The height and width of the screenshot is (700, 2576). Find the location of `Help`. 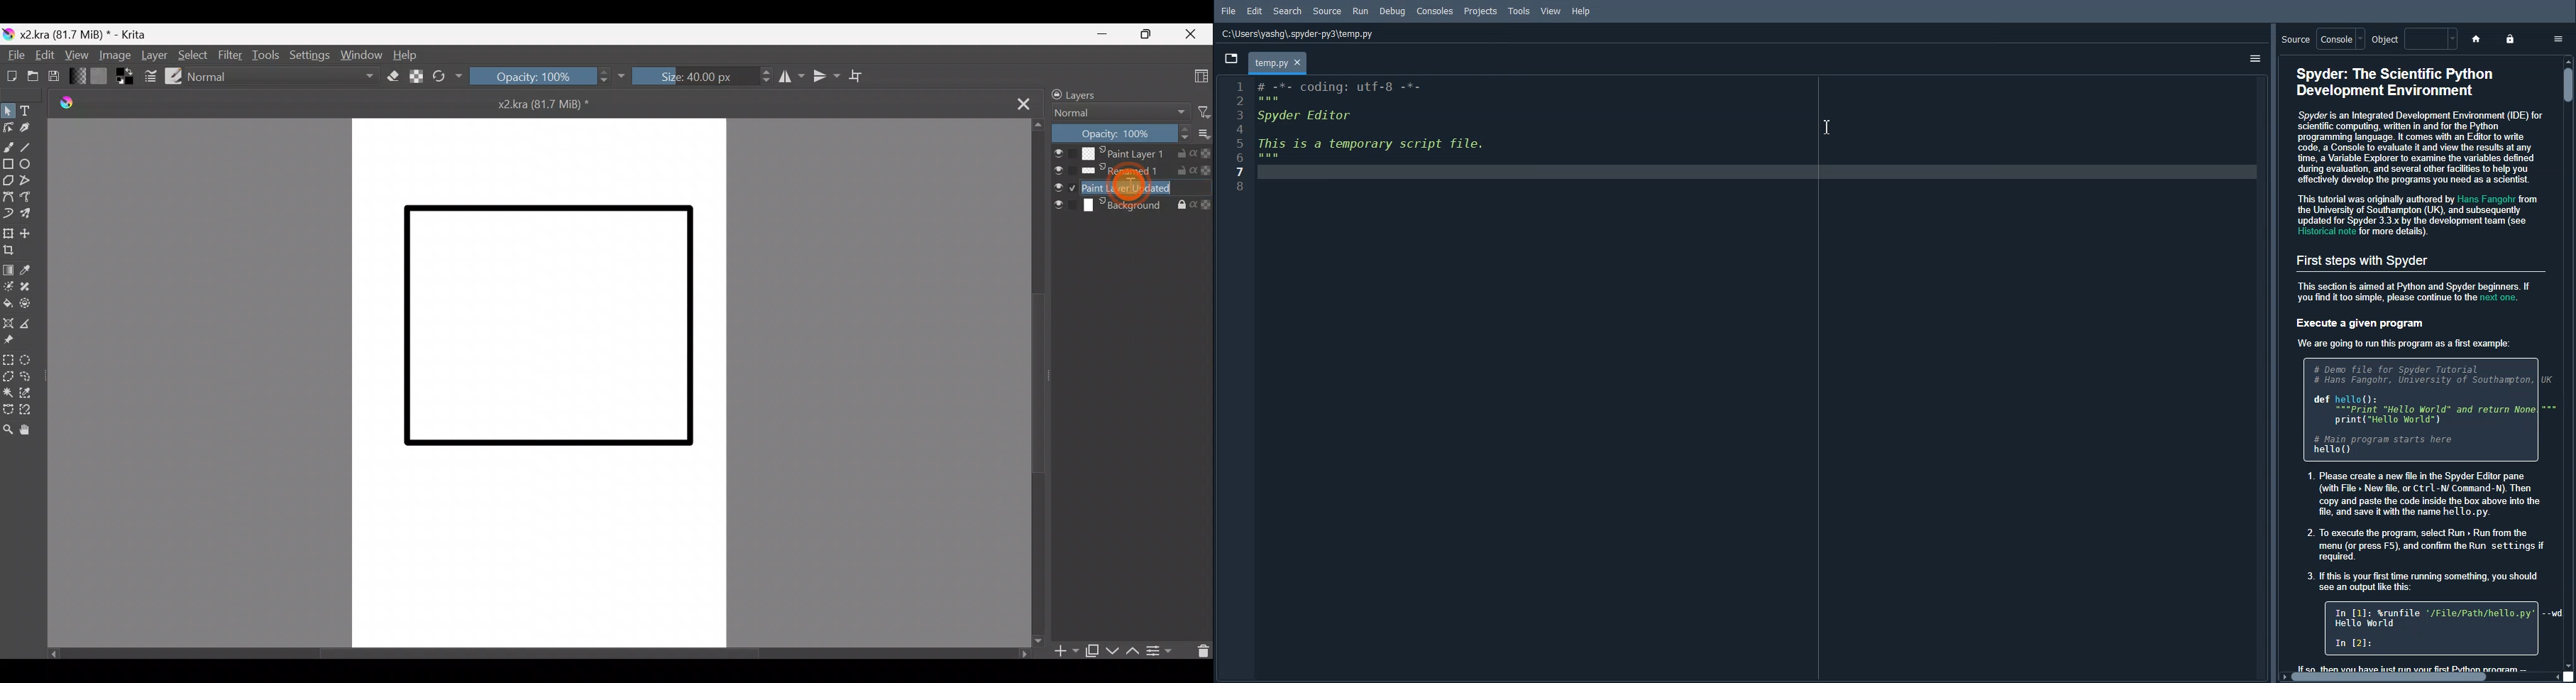

Help is located at coordinates (407, 52).